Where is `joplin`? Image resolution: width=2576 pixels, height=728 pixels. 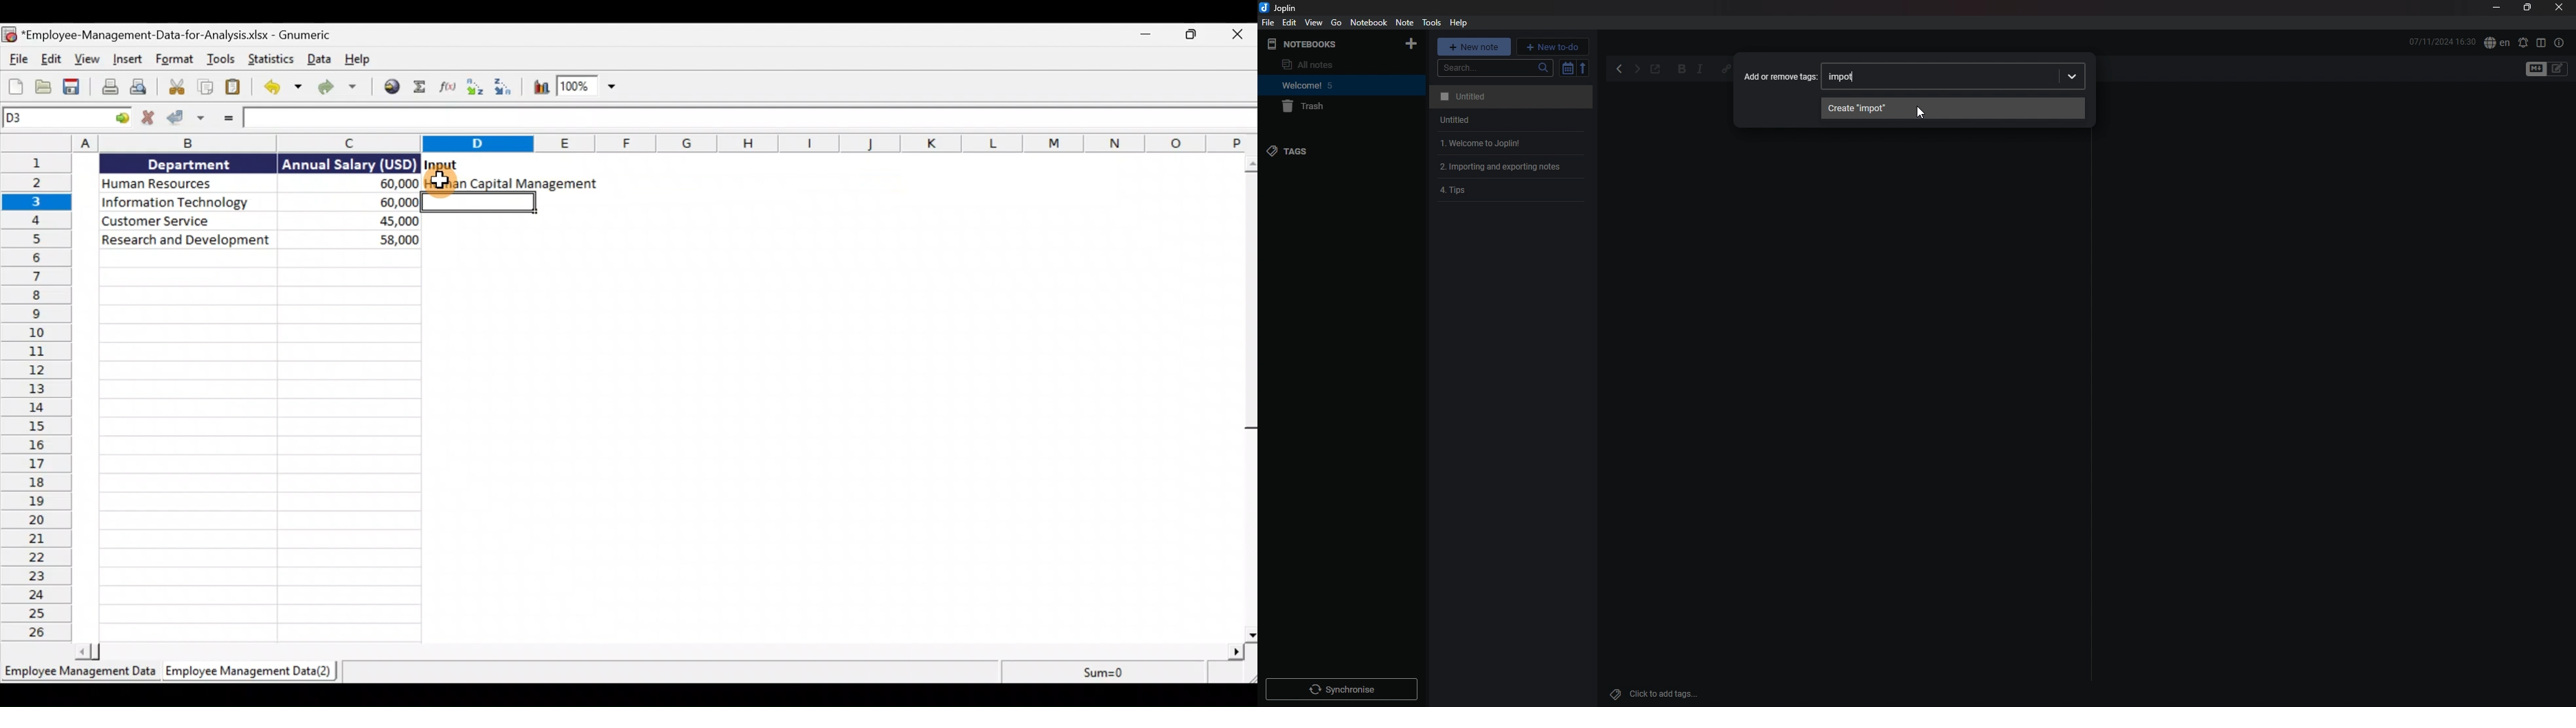
joplin is located at coordinates (1281, 8).